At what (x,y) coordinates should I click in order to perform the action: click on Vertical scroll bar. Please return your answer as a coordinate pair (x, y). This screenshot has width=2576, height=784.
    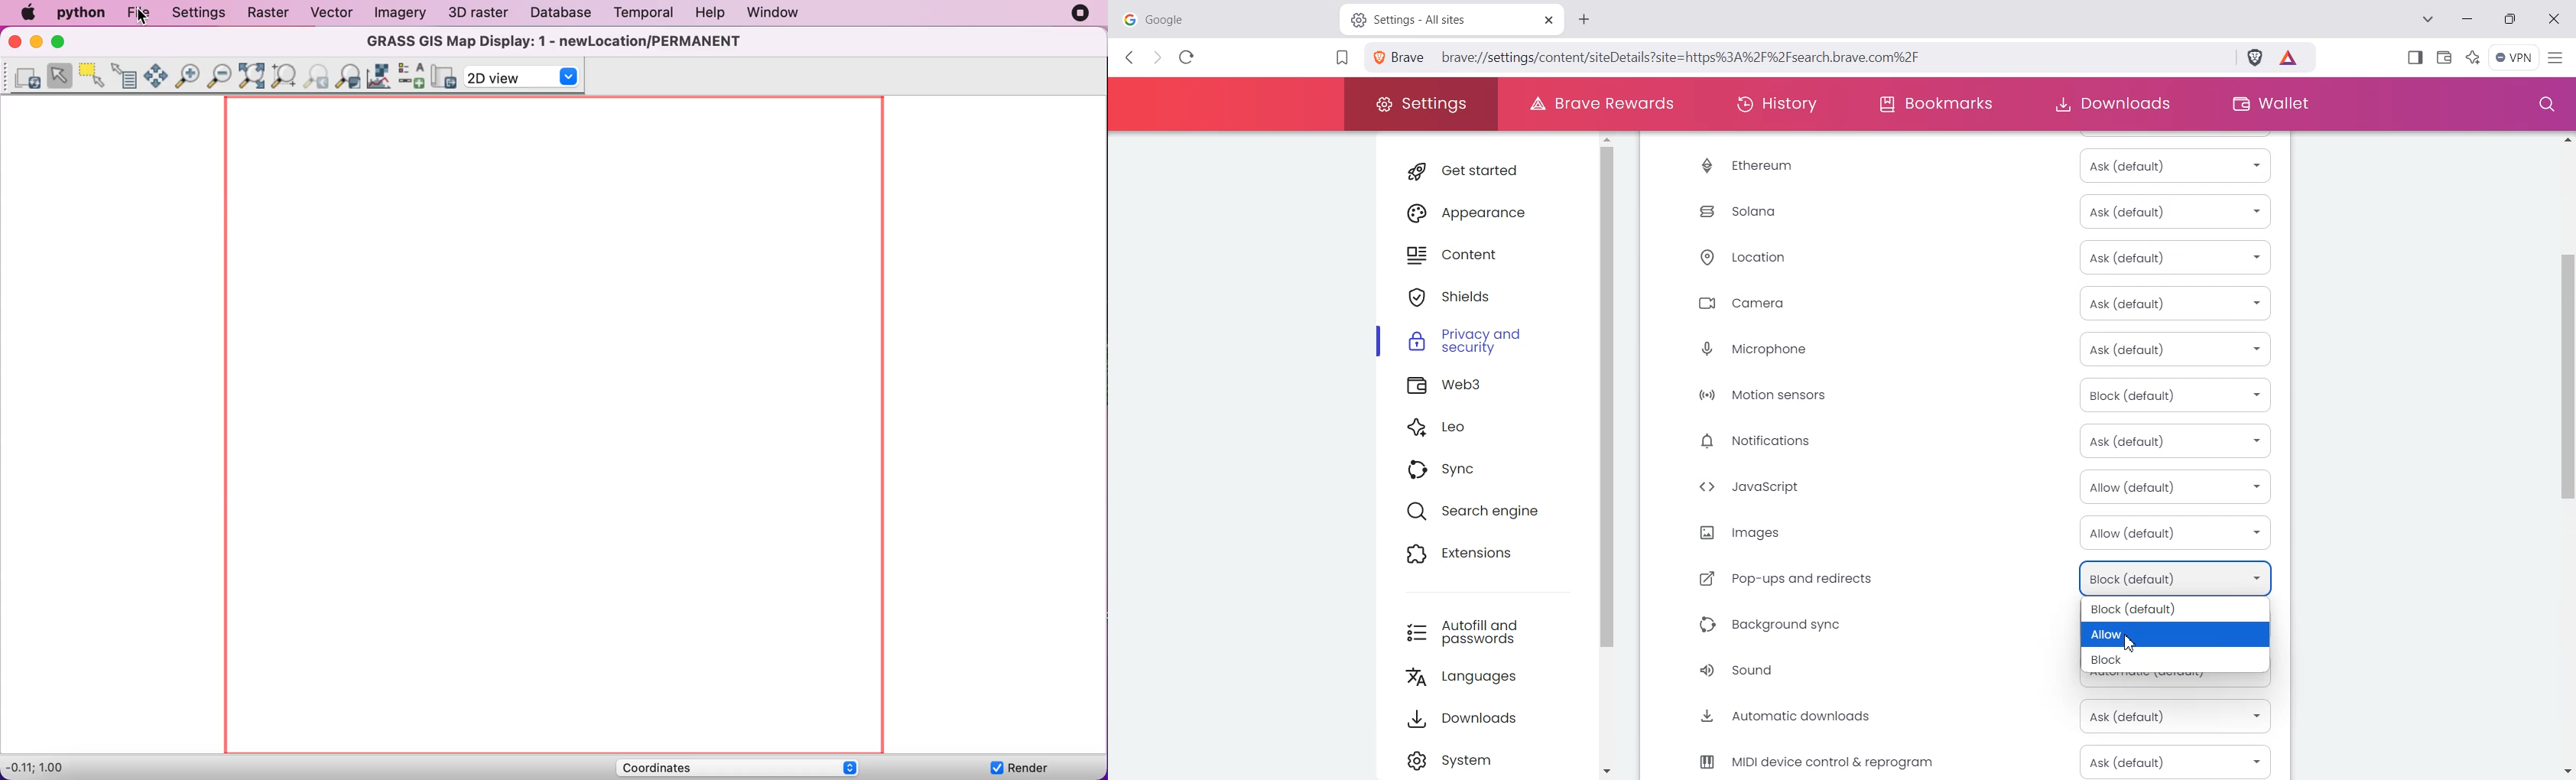
    Looking at the image, I should click on (2566, 453).